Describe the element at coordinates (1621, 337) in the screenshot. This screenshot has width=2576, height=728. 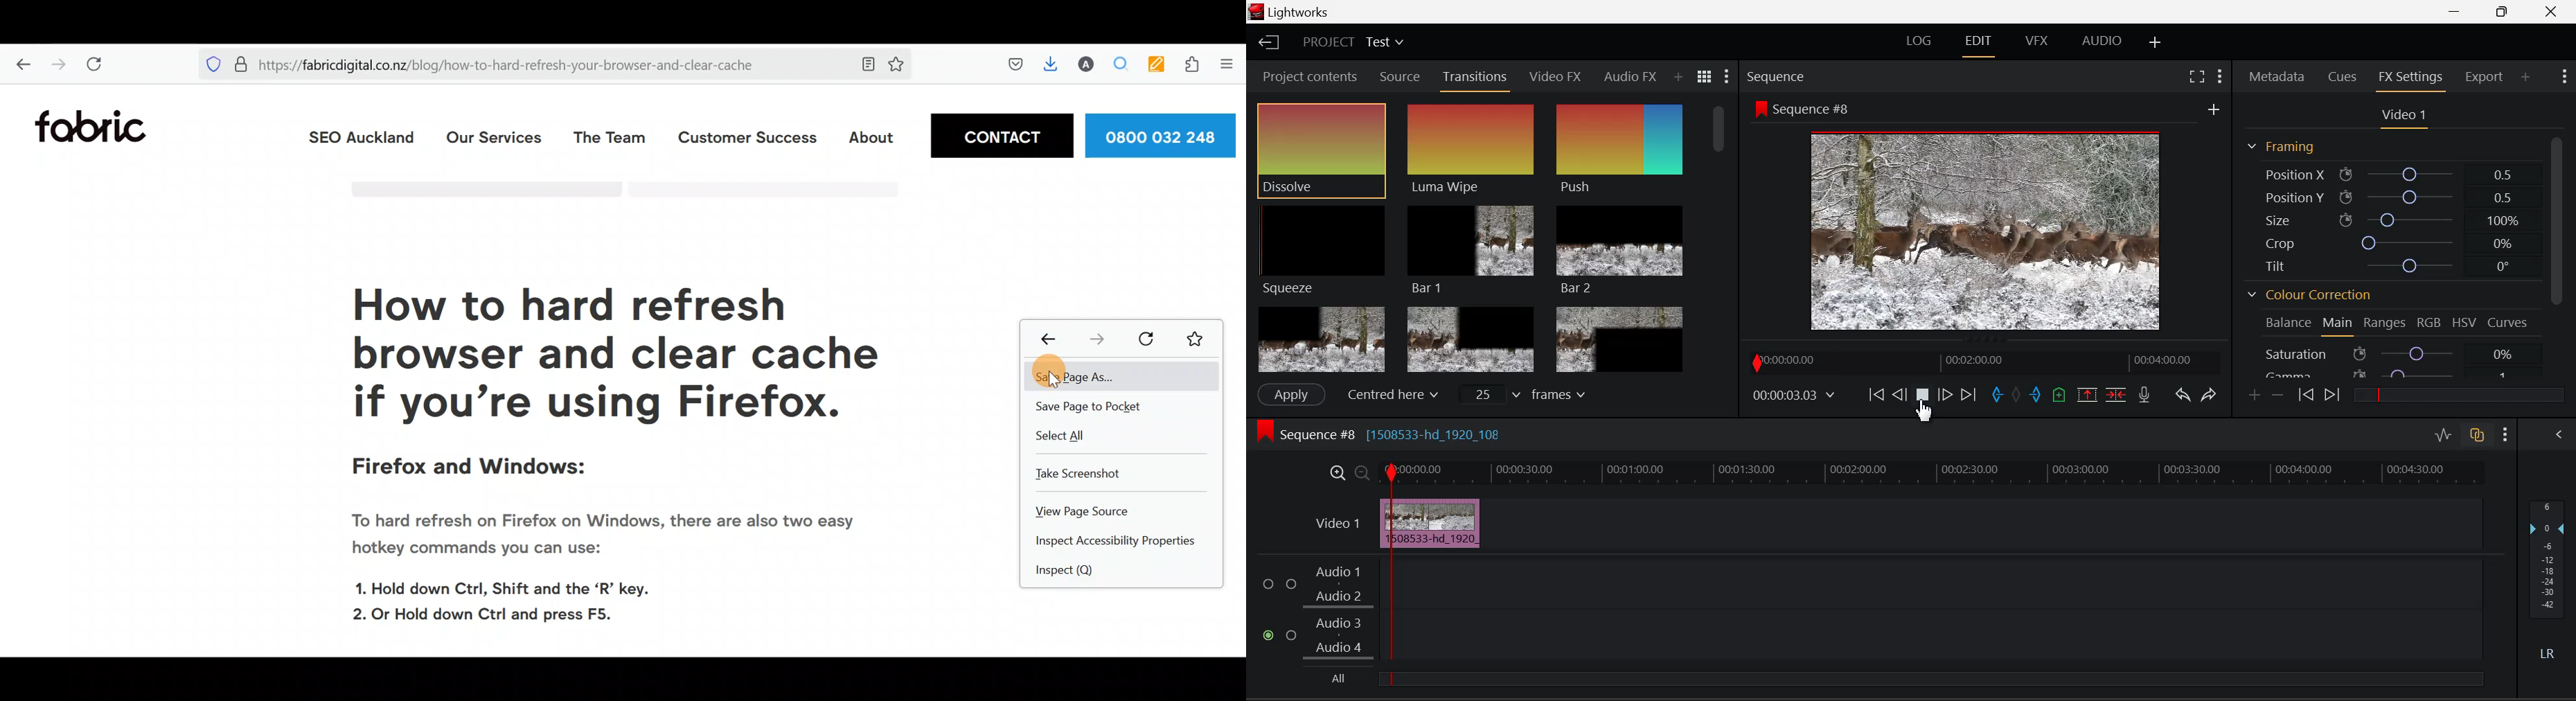
I see `Box 3` at that location.